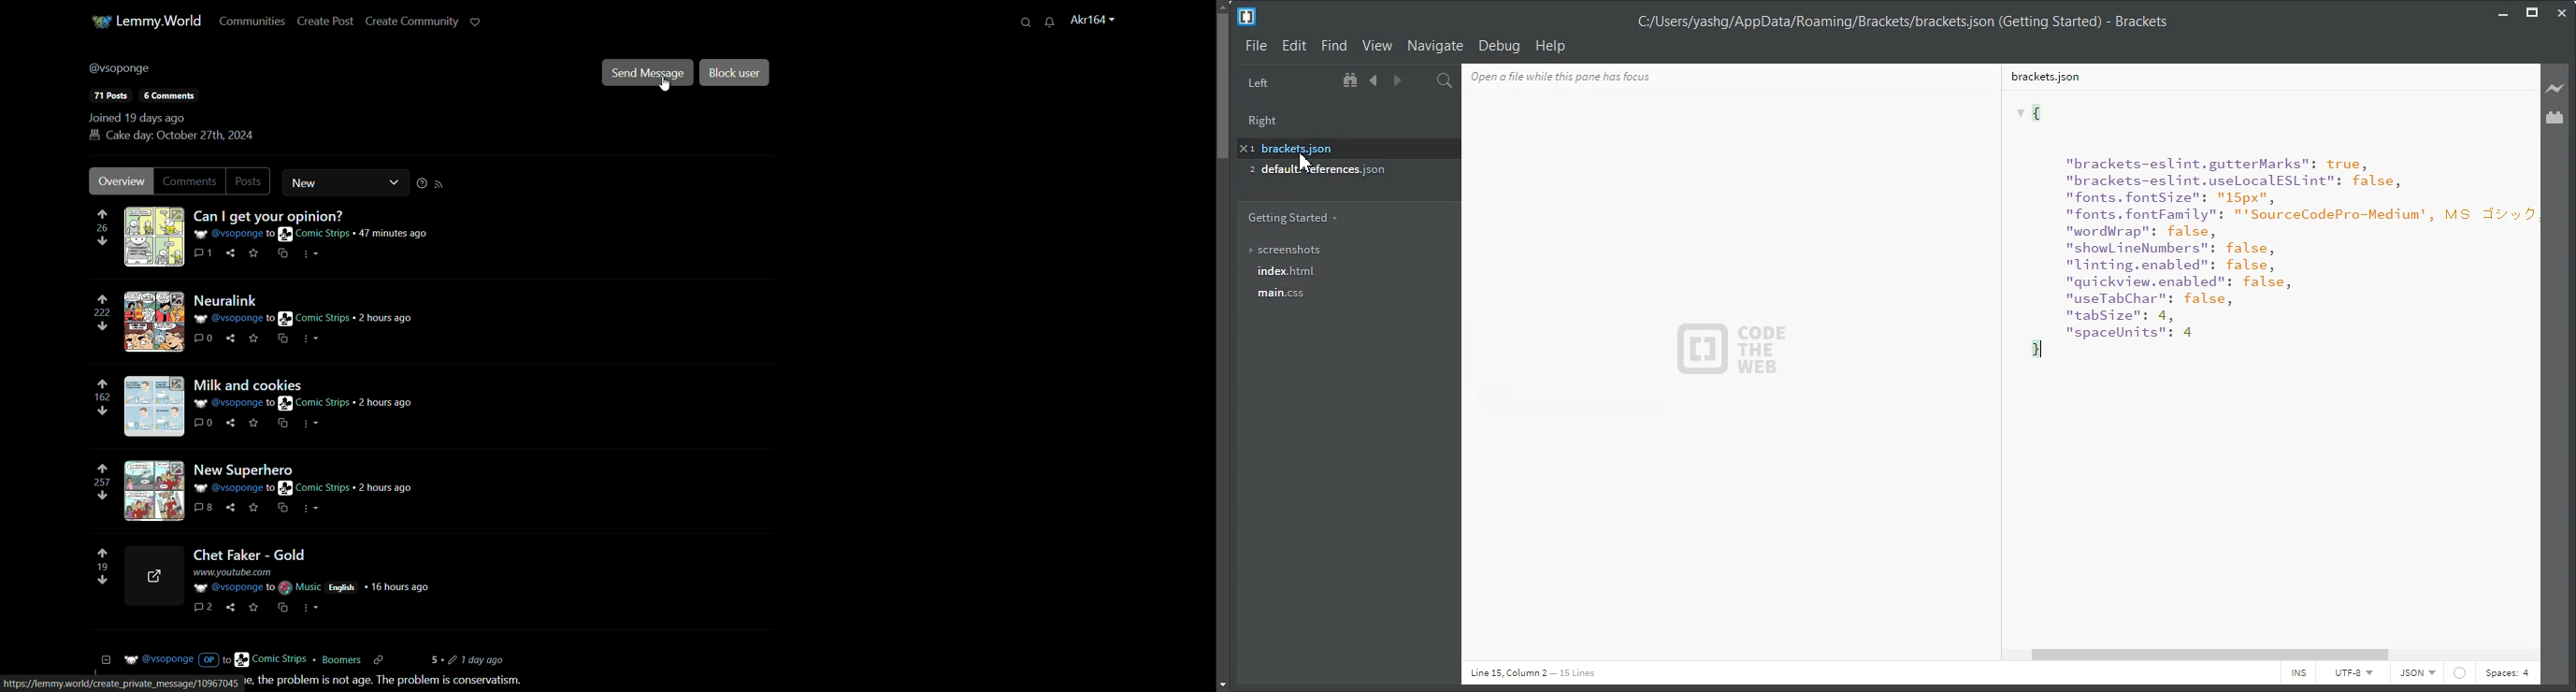 The height and width of the screenshot is (700, 2576). What do you see at coordinates (1258, 83) in the screenshot?
I see `Left Panel` at bounding box center [1258, 83].